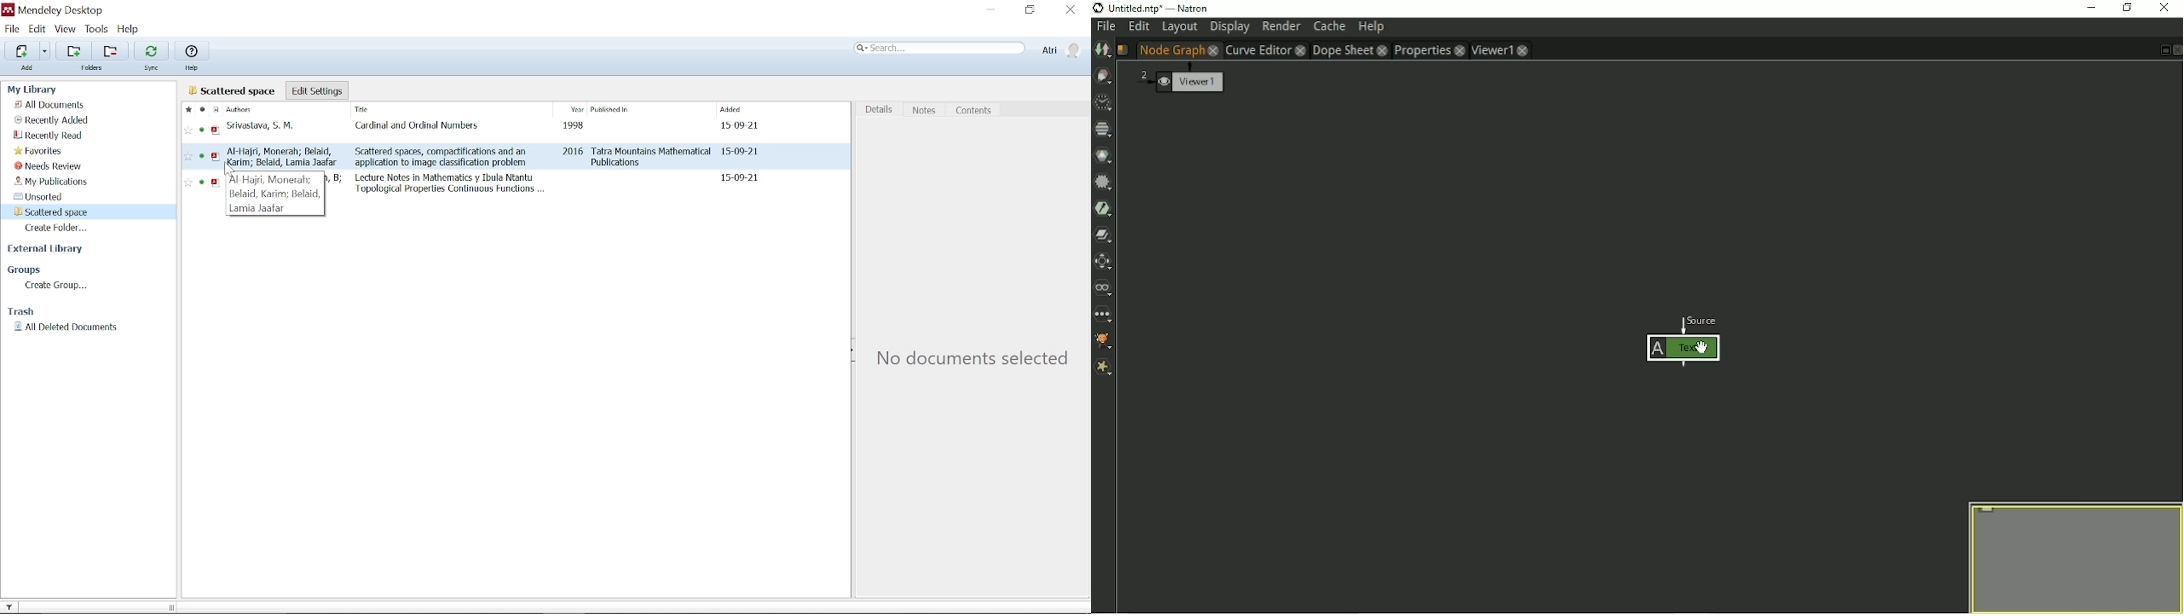 The height and width of the screenshot is (616, 2184). I want to click on File, so click(12, 28).